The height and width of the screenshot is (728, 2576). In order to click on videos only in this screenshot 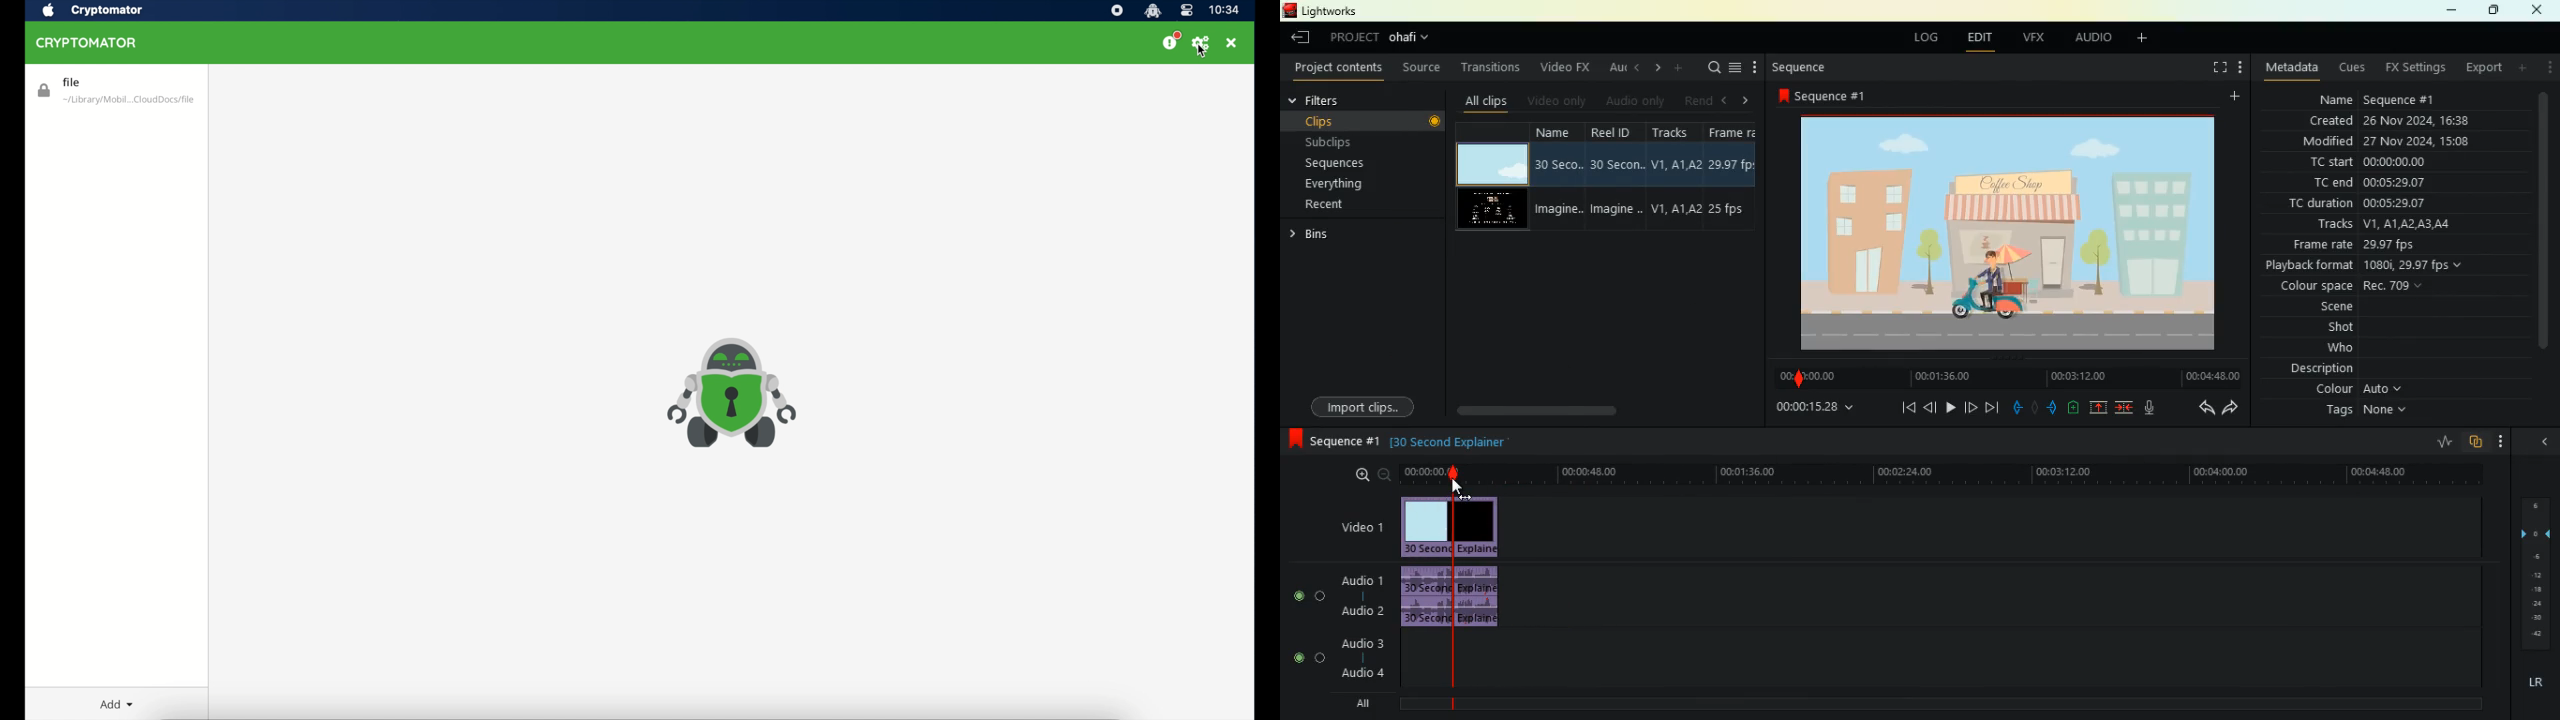, I will do `click(1559, 102)`.